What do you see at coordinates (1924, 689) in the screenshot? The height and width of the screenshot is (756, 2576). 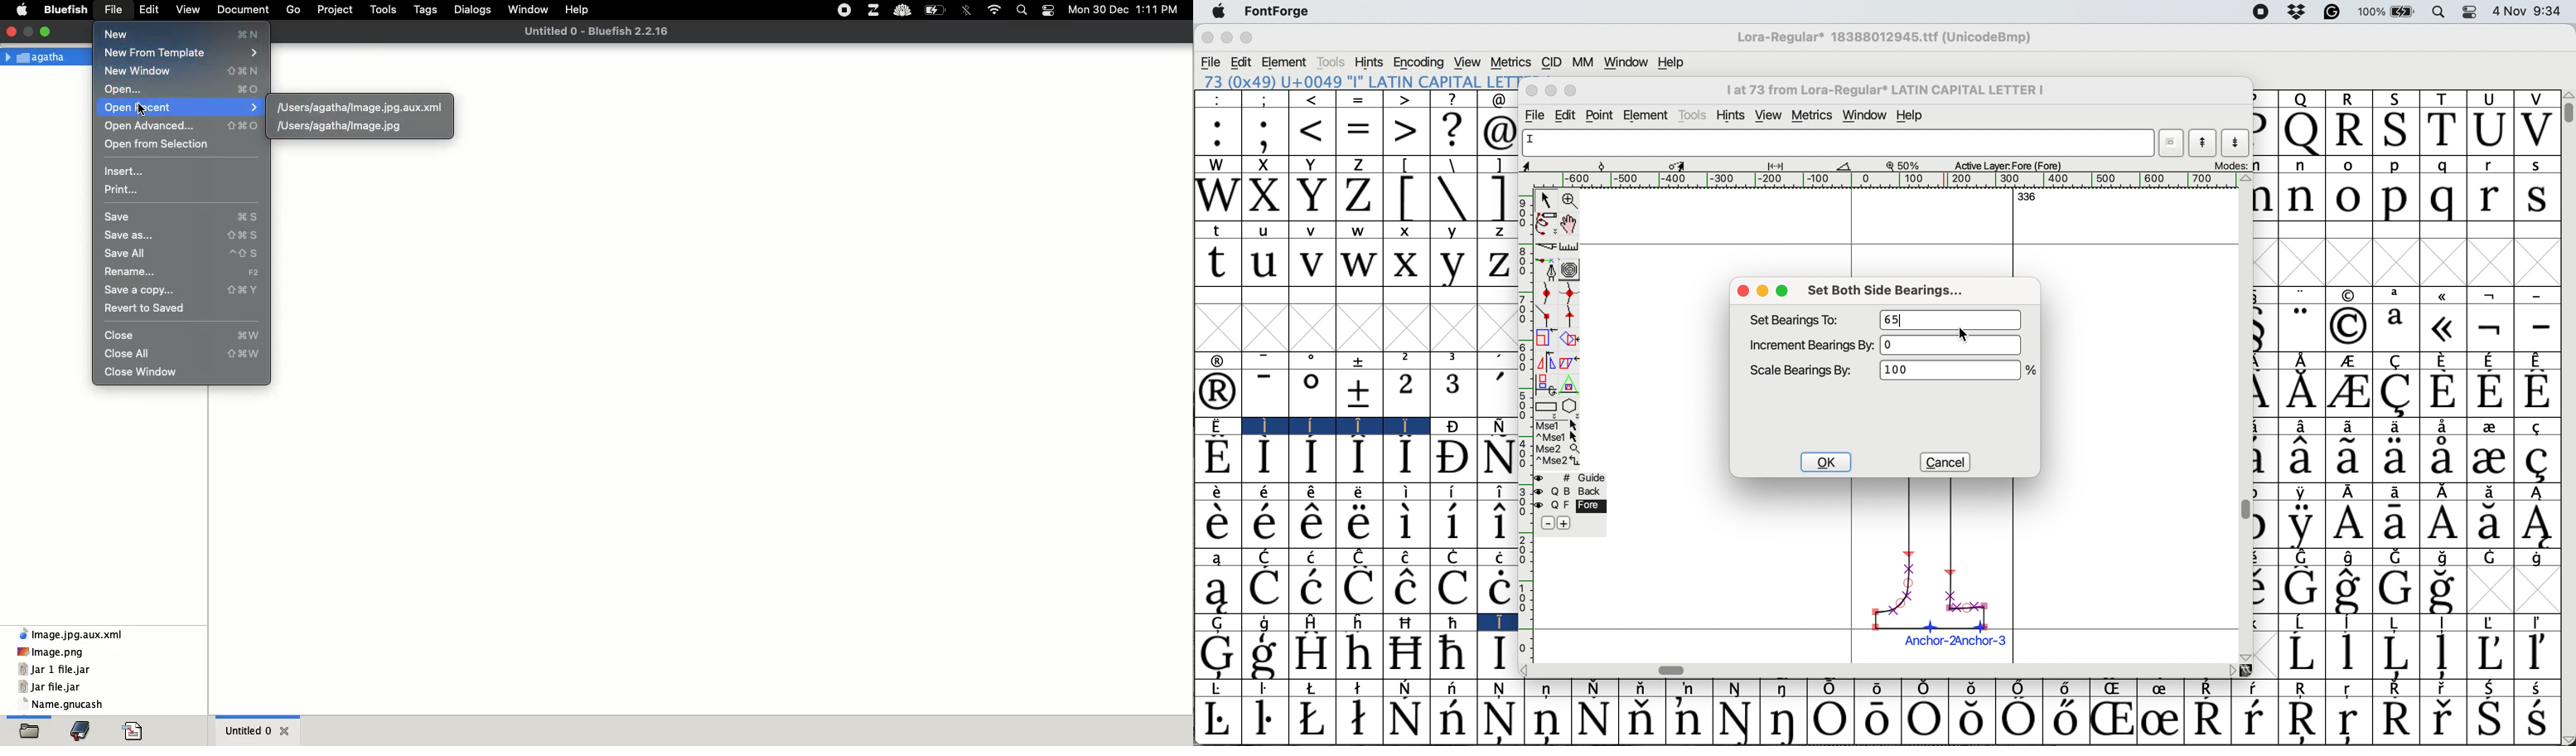 I see `Symbol` at bounding box center [1924, 689].